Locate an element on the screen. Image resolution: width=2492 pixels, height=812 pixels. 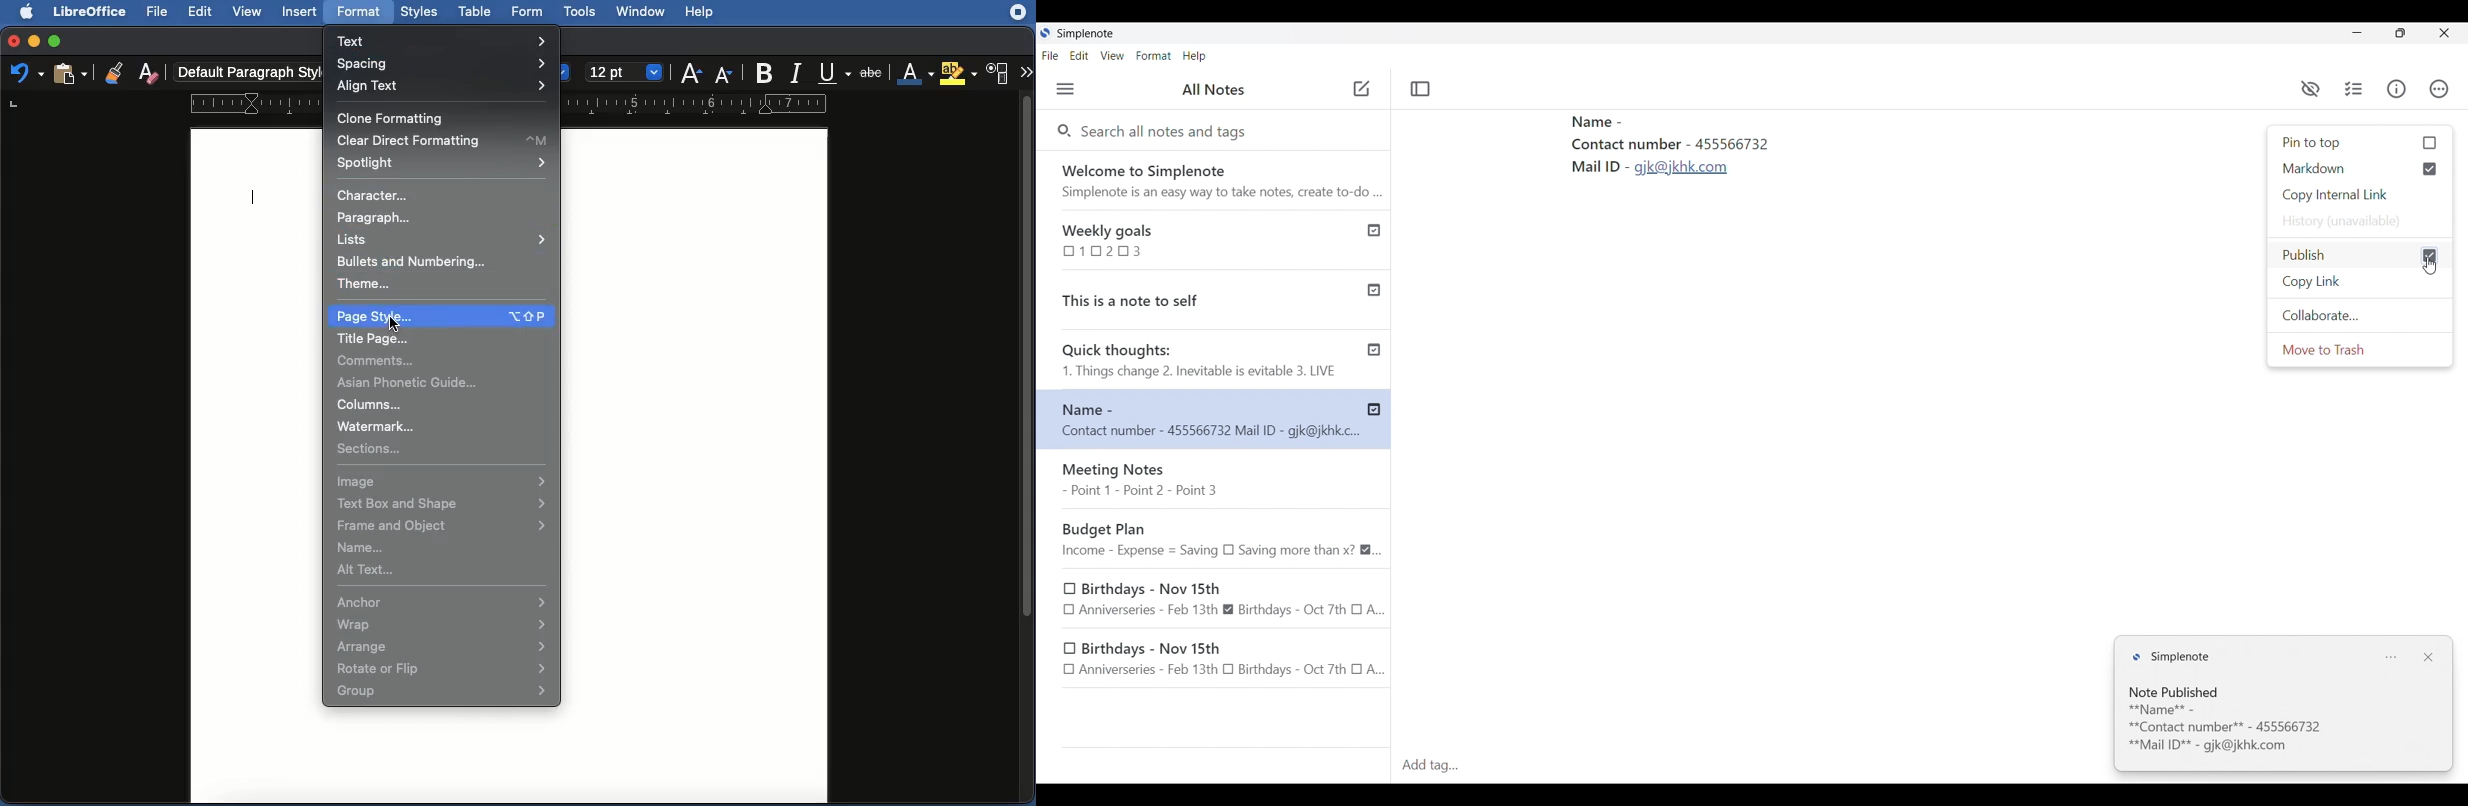
Click to Pin to top is located at coordinates (2361, 143).